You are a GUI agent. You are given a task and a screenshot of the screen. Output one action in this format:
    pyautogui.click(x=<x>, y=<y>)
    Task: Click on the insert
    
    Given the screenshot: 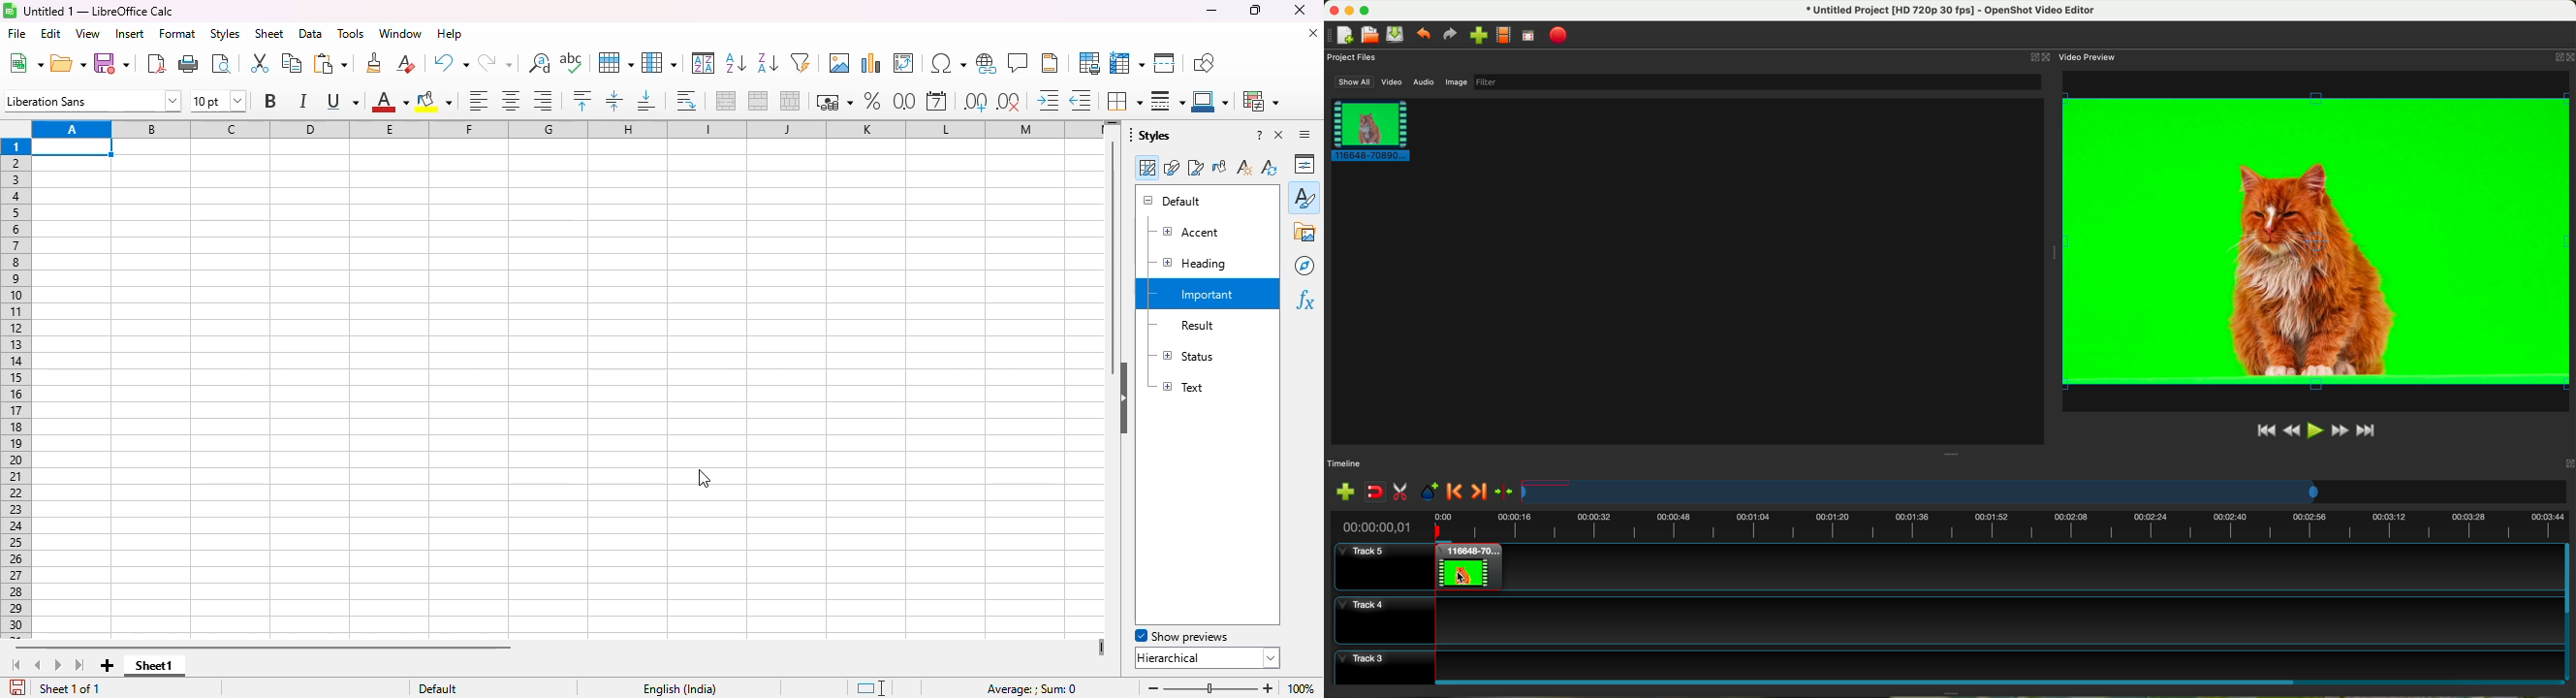 What is the action you would take?
    pyautogui.click(x=128, y=34)
    